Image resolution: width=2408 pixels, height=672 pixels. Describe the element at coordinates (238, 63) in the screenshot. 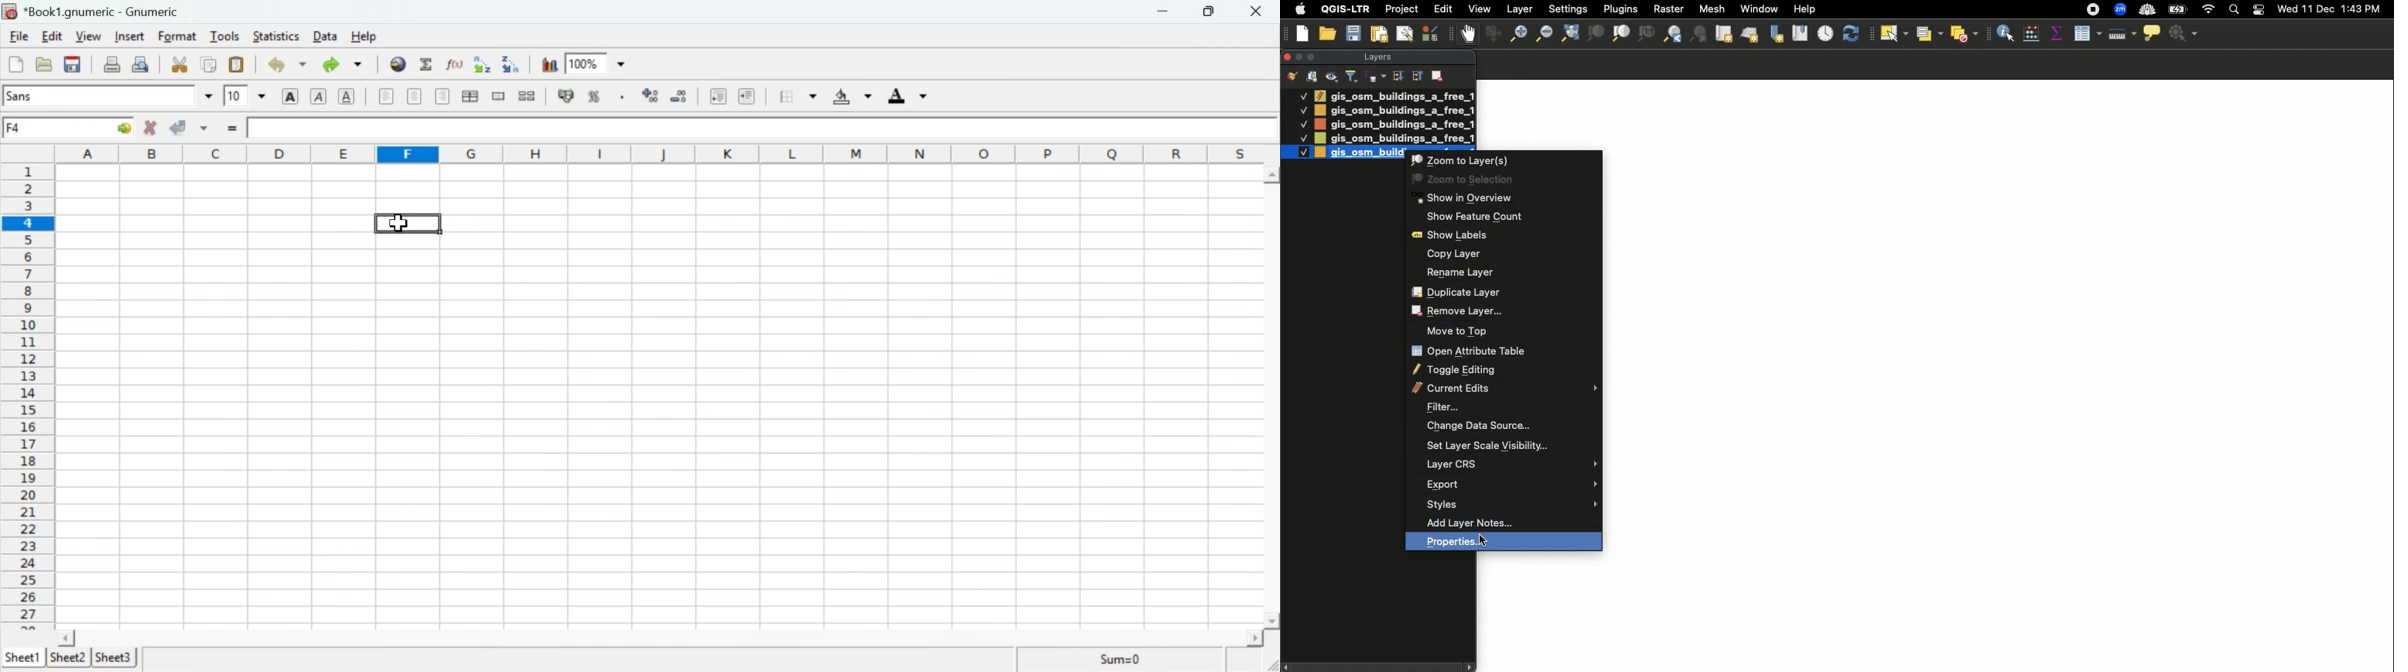

I see `Paste` at that location.